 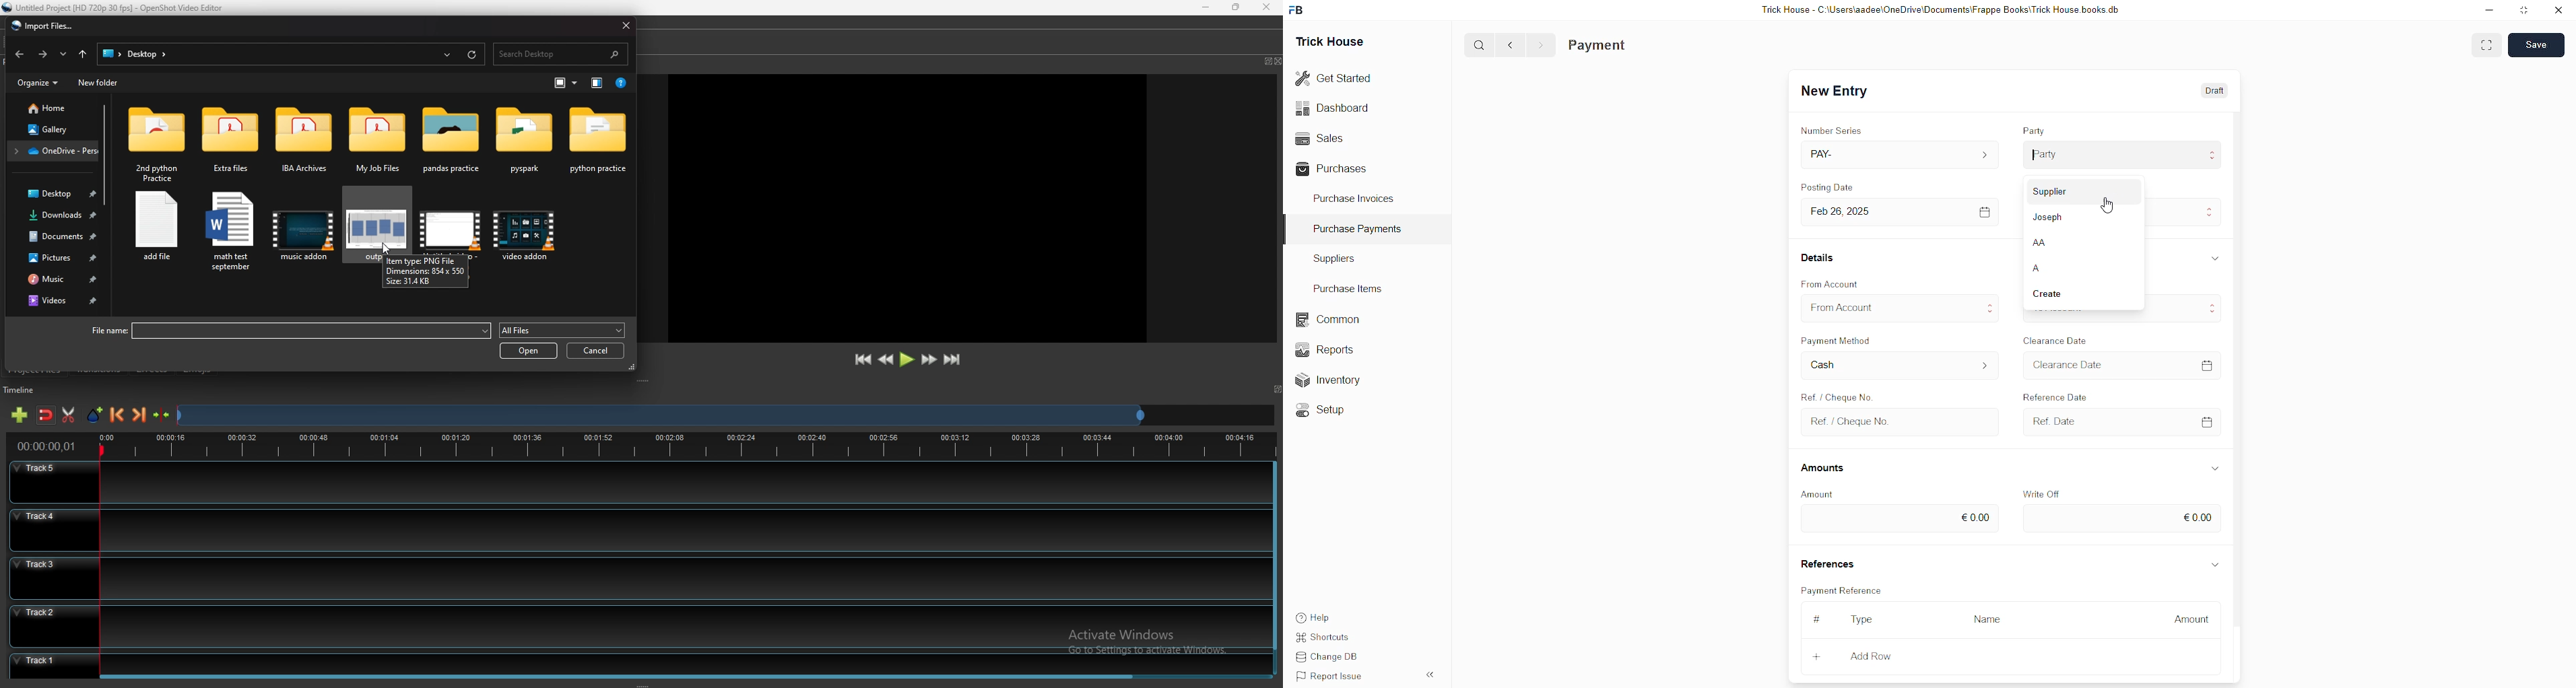 I want to click on Suppliers, so click(x=1349, y=260).